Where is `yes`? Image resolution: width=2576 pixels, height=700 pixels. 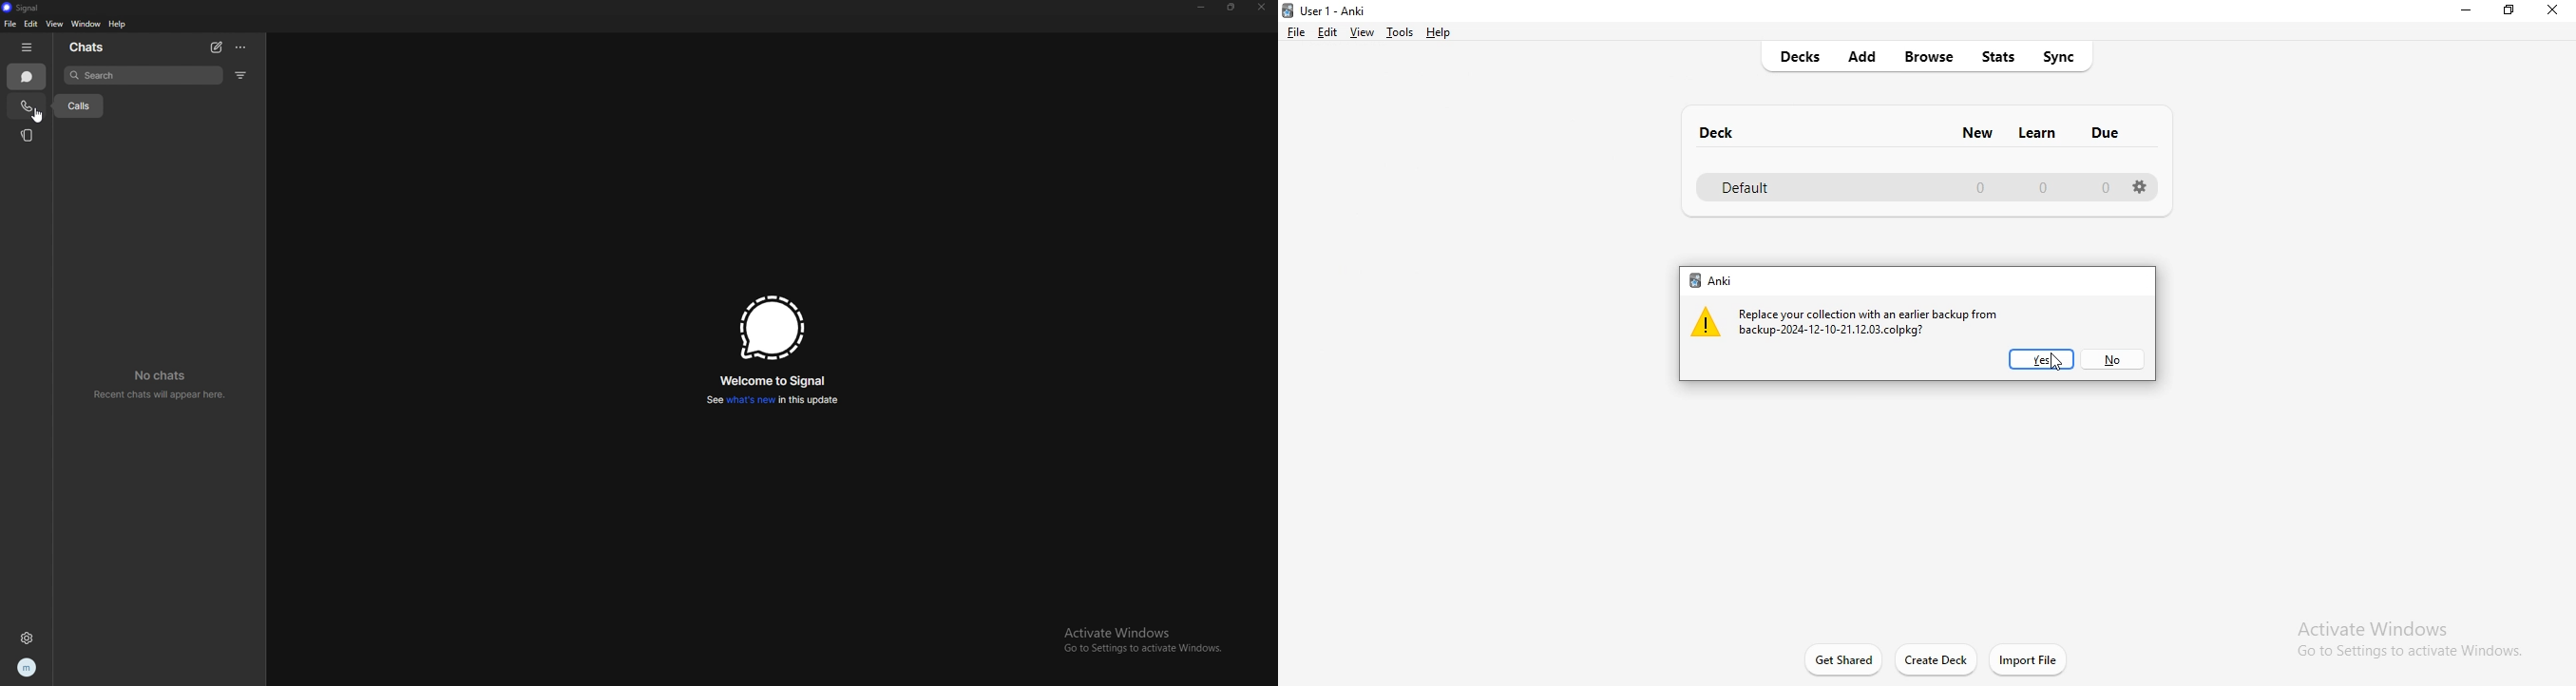 yes is located at coordinates (2041, 359).